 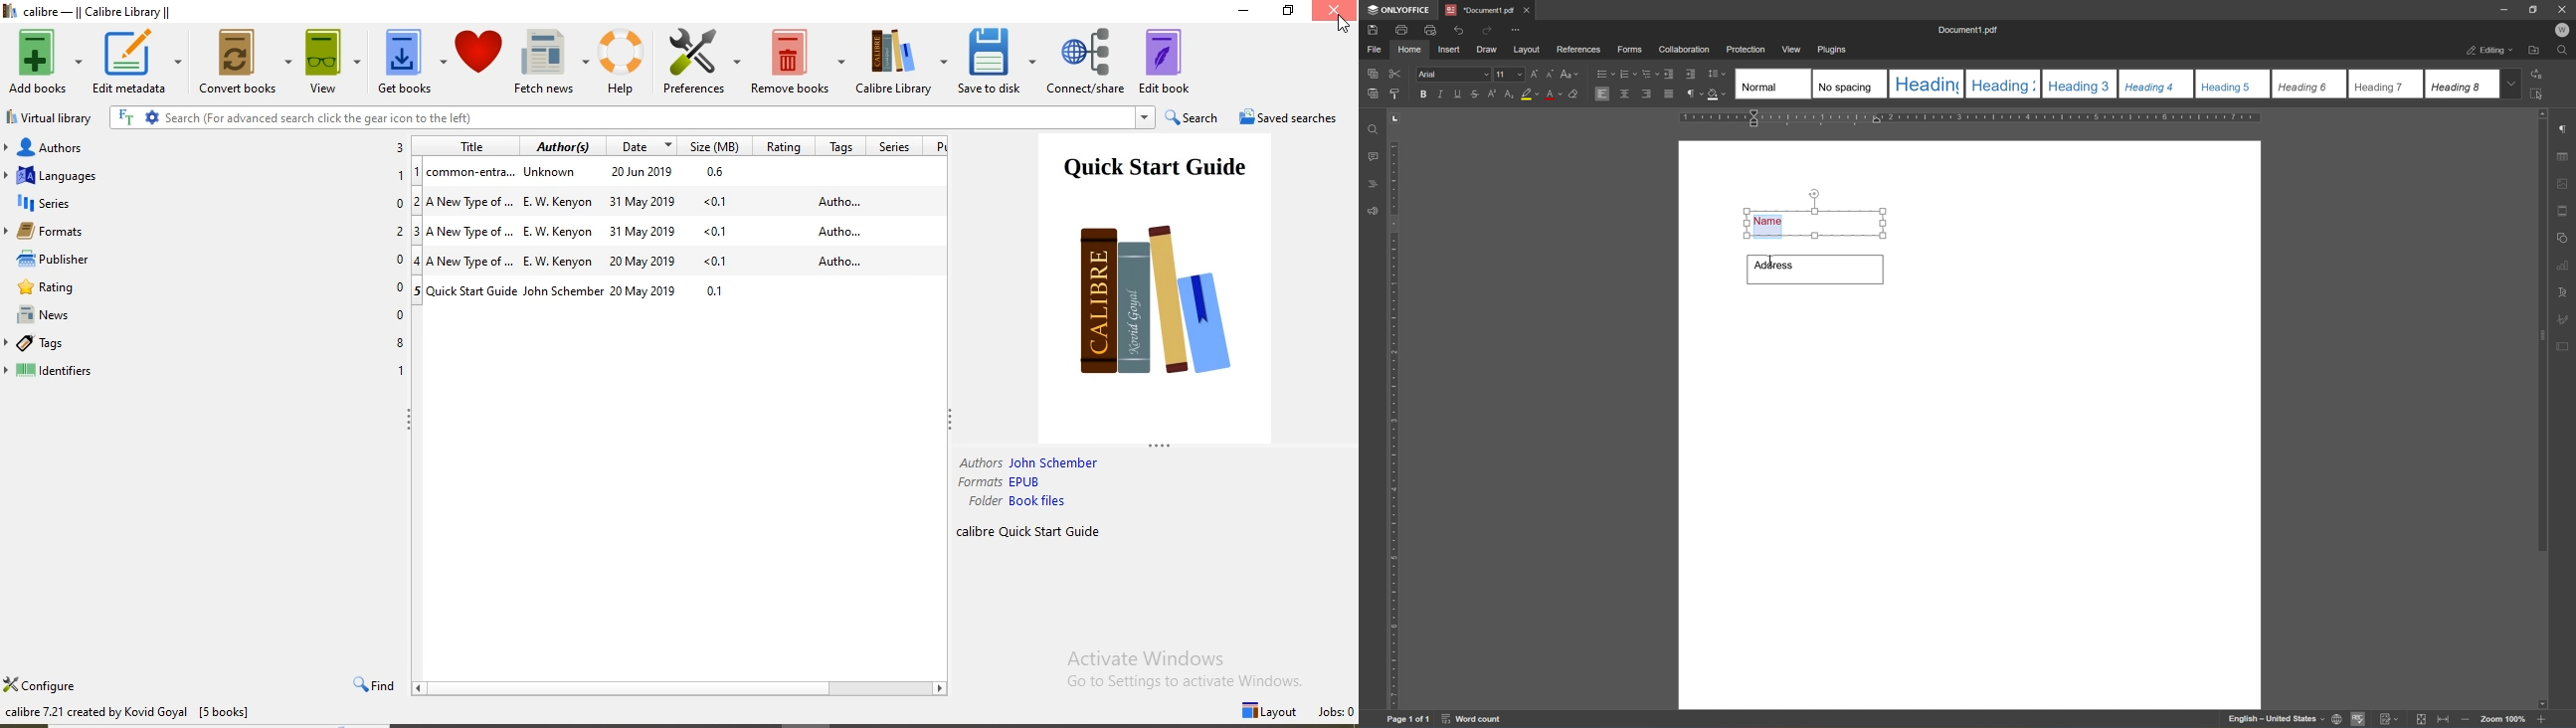 What do you see at coordinates (1373, 29) in the screenshot?
I see `save` at bounding box center [1373, 29].